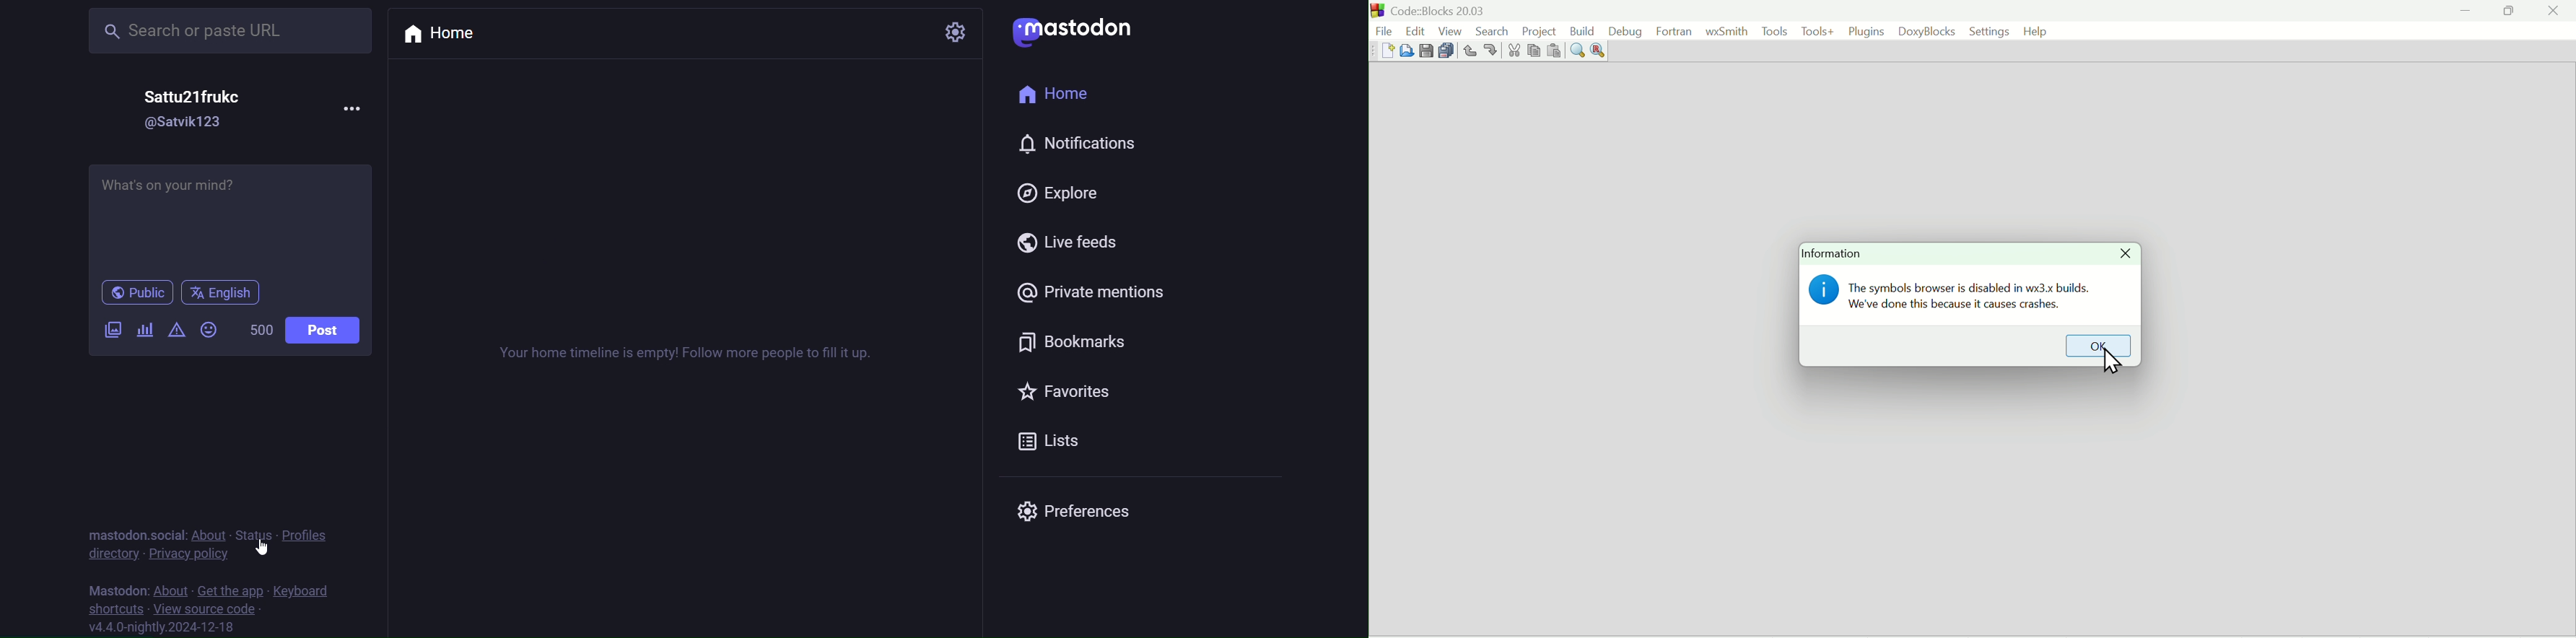 The image size is (2576, 644). Describe the element at coordinates (1599, 52) in the screenshot. I see `Replace` at that location.